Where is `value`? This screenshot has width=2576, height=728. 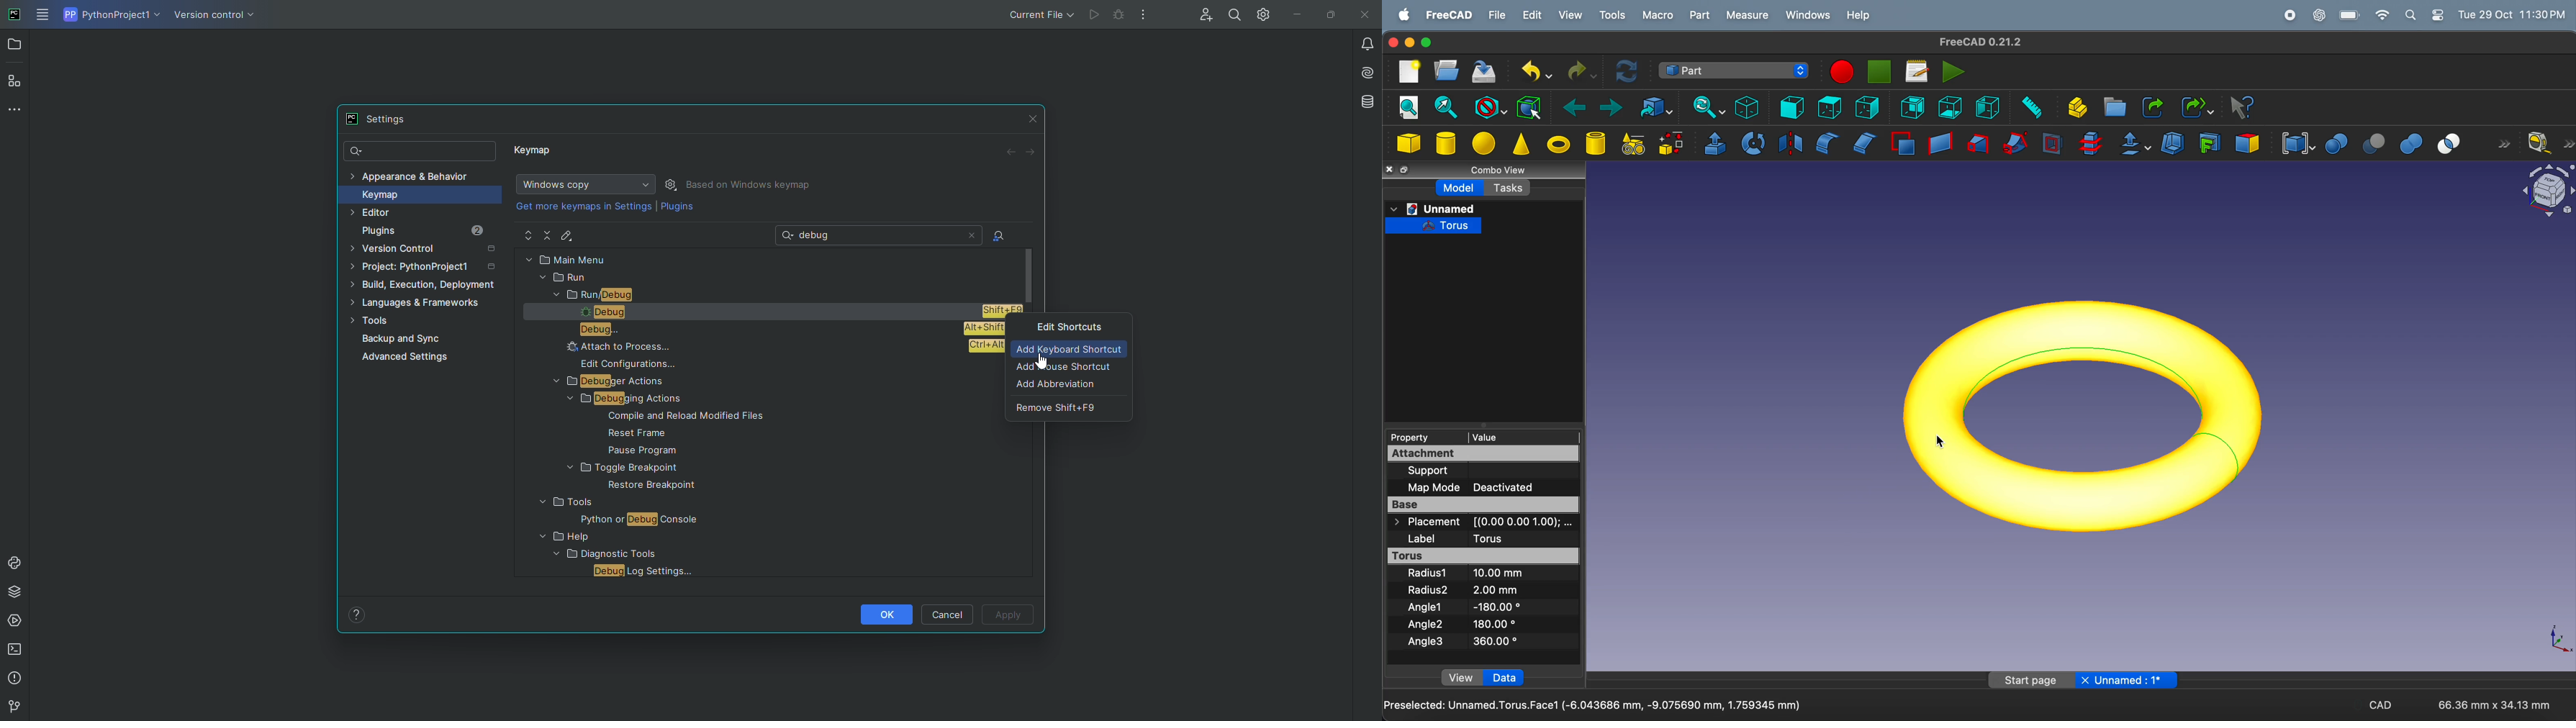 value is located at coordinates (1521, 438).